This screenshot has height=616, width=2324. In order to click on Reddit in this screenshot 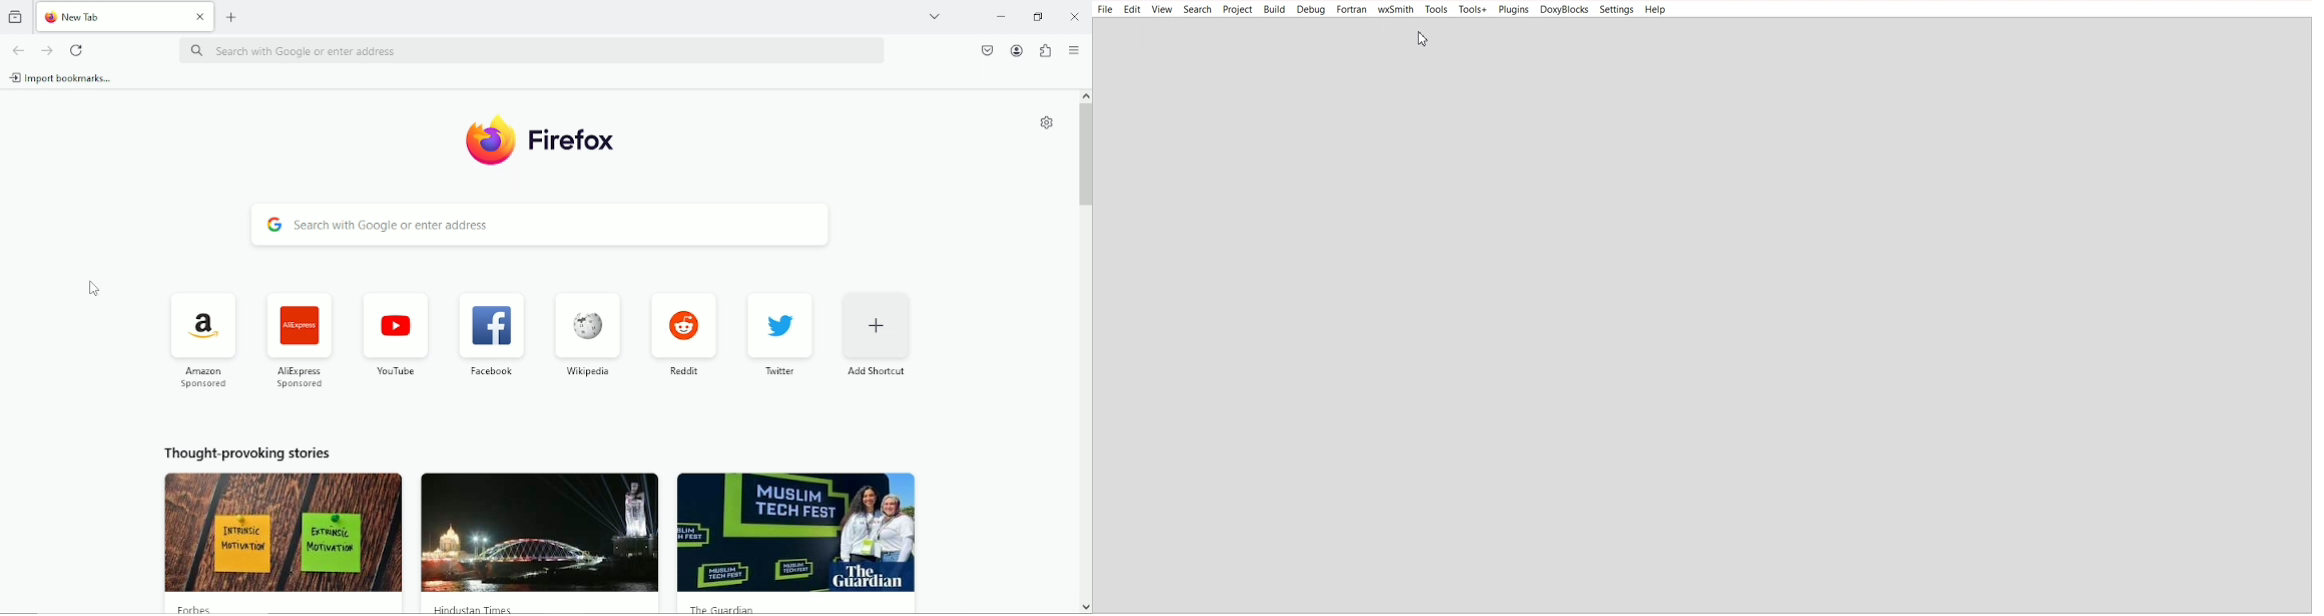, I will do `click(684, 333)`.